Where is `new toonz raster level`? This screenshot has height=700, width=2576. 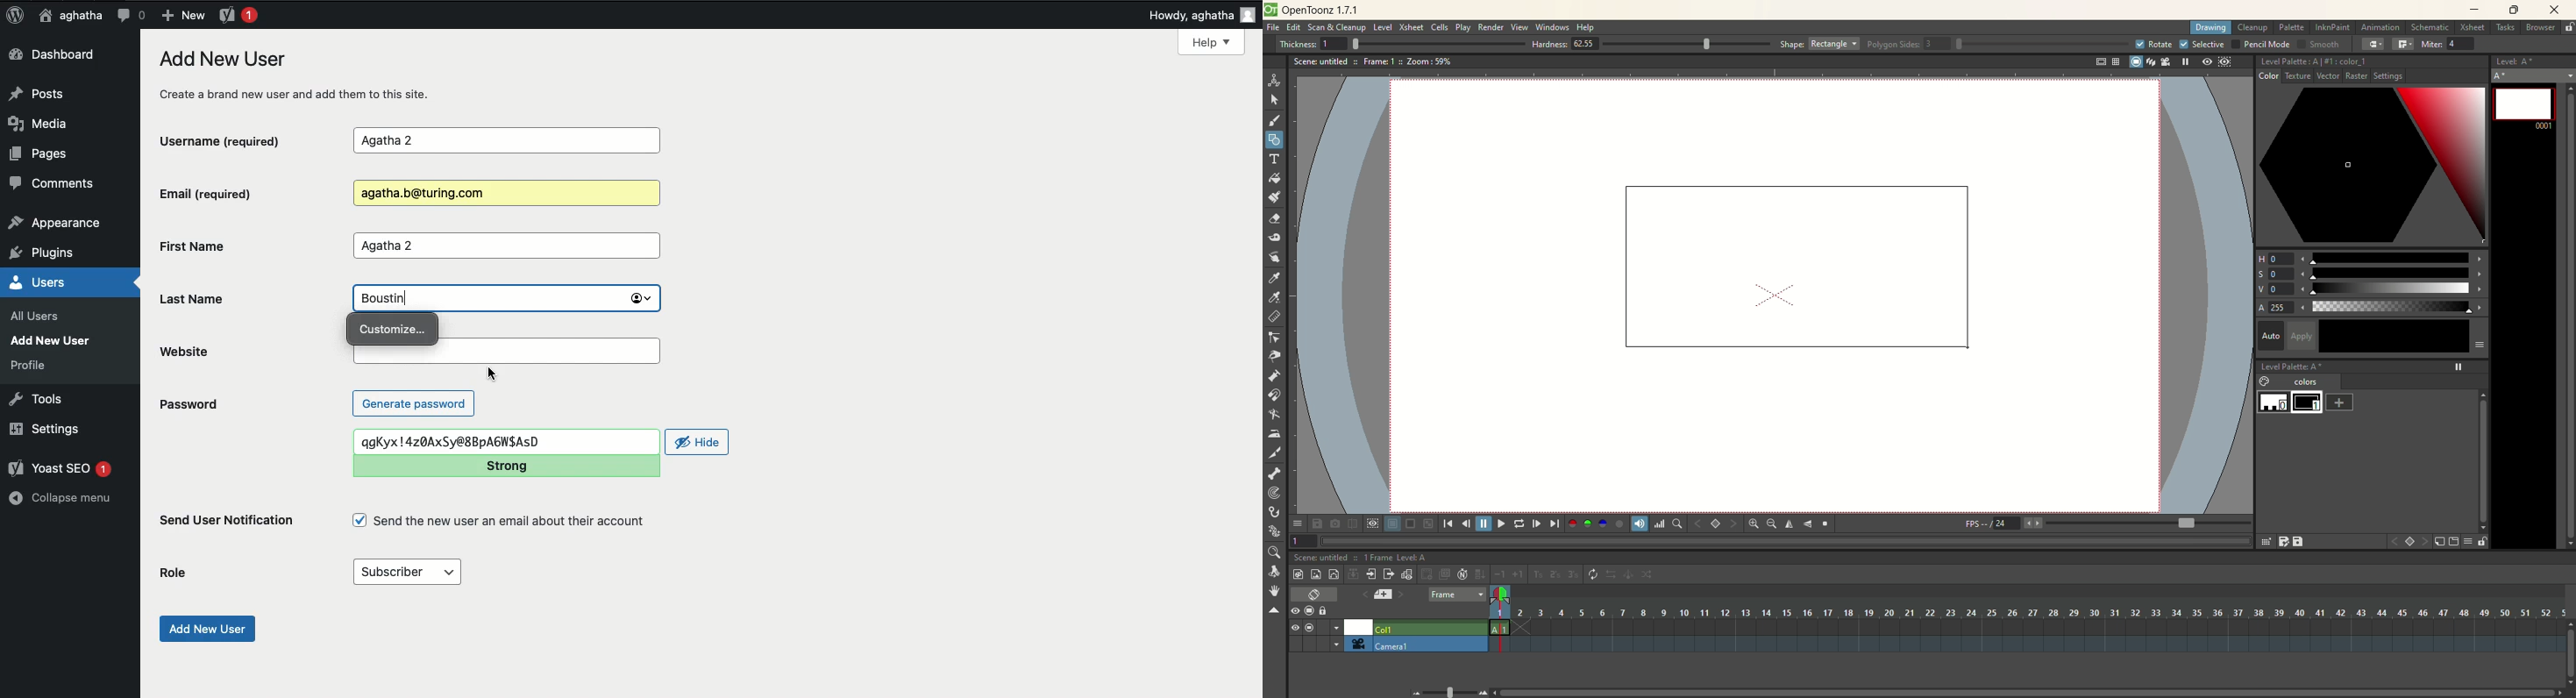
new toonz raster level is located at coordinates (1297, 574).